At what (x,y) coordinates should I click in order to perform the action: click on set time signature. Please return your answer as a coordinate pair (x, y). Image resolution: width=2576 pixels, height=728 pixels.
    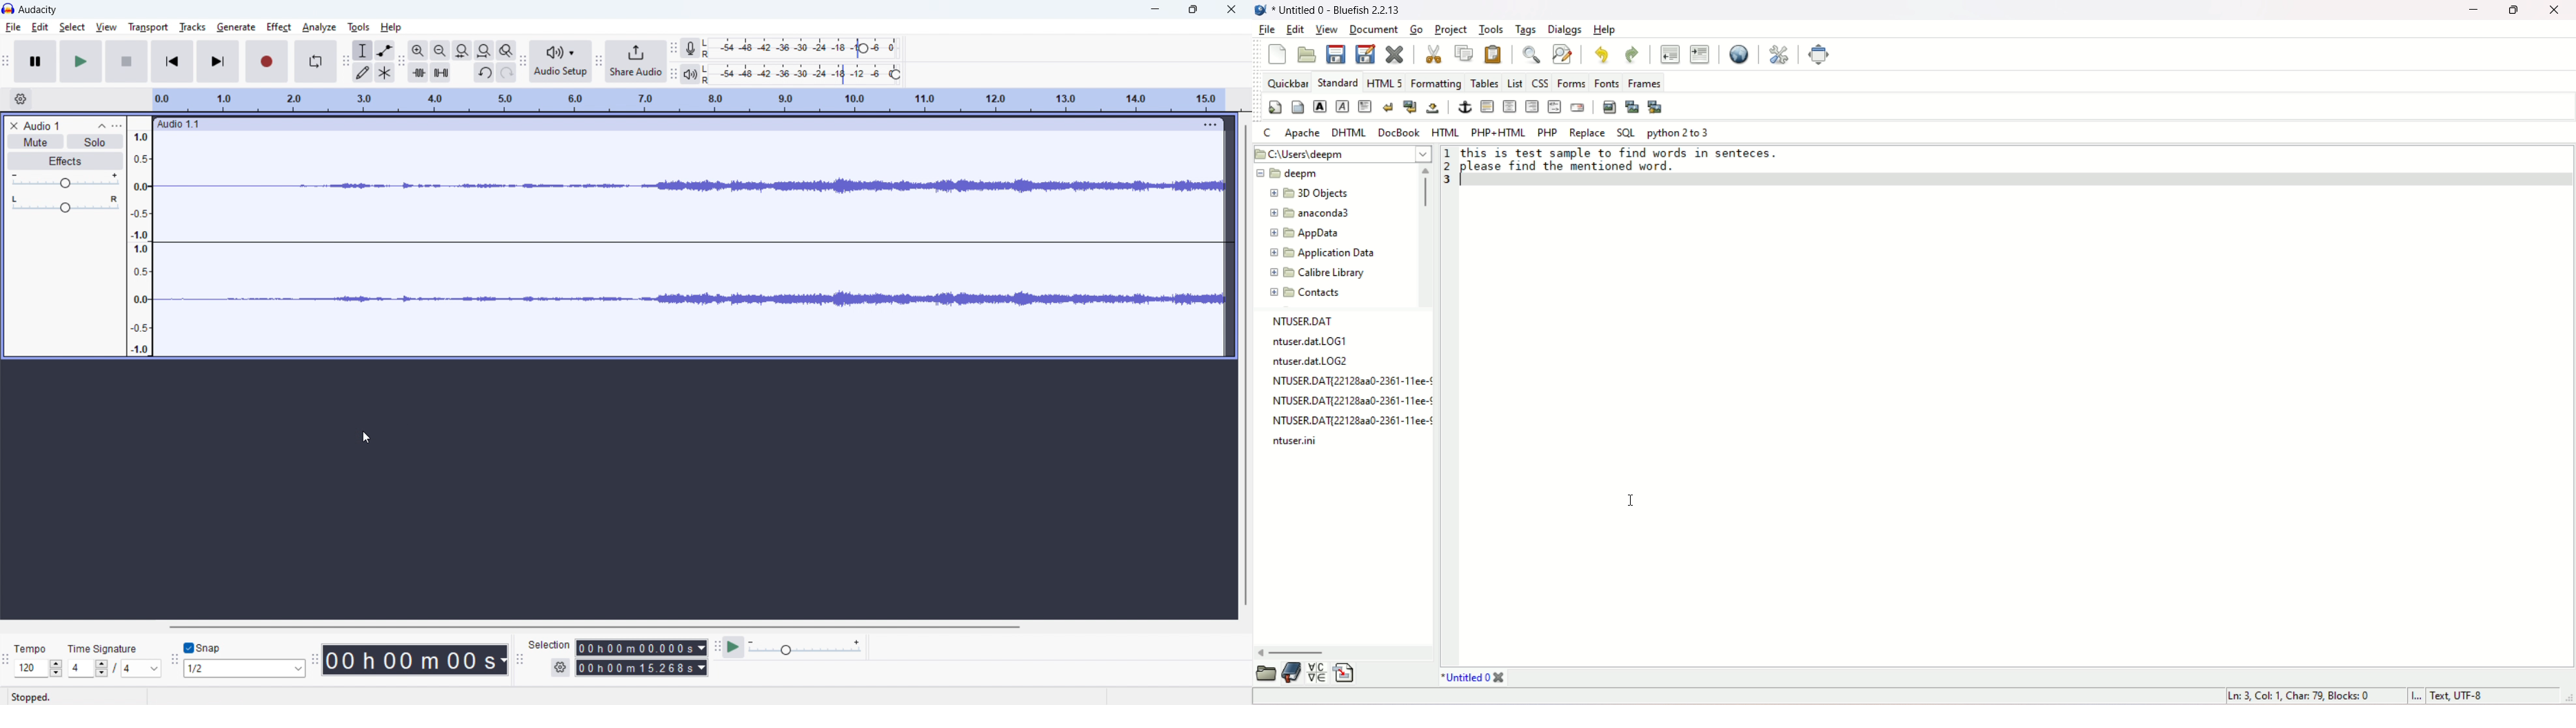
    Looking at the image, I should click on (115, 668).